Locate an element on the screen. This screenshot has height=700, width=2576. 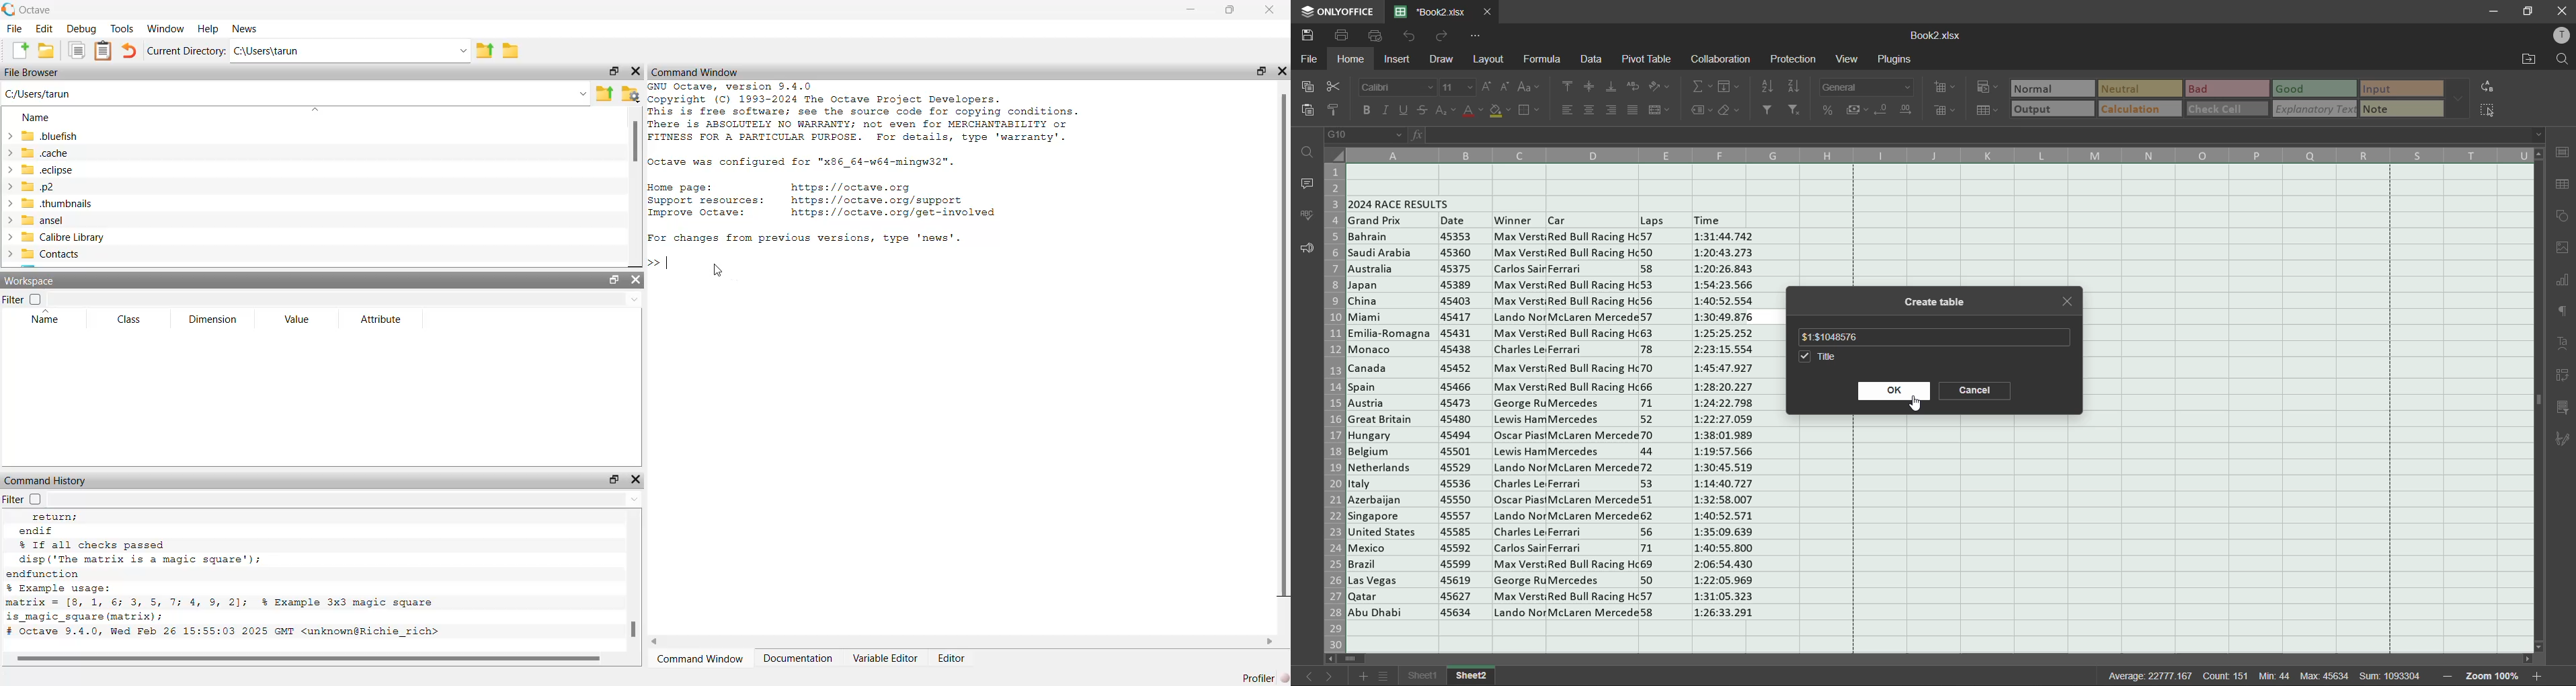
spellcheck is located at coordinates (1303, 215).